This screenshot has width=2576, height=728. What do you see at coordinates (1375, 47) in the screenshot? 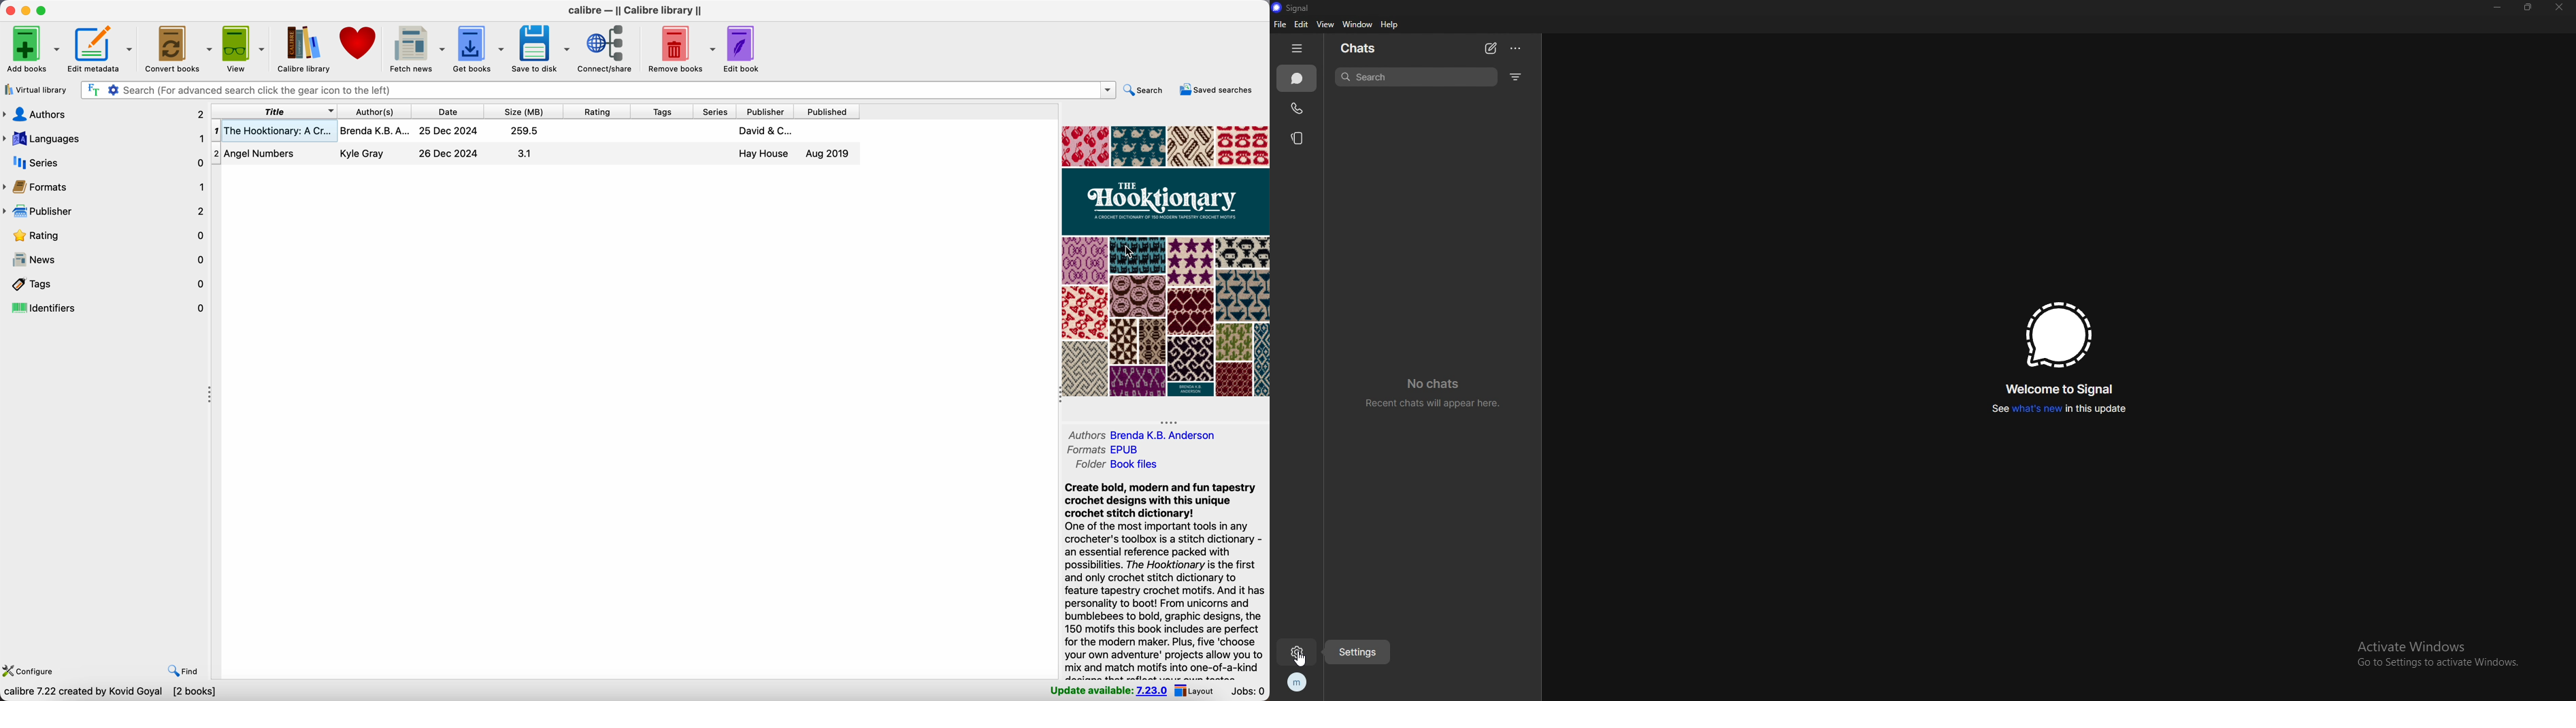
I see `chats` at bounding box center [1375, 47].